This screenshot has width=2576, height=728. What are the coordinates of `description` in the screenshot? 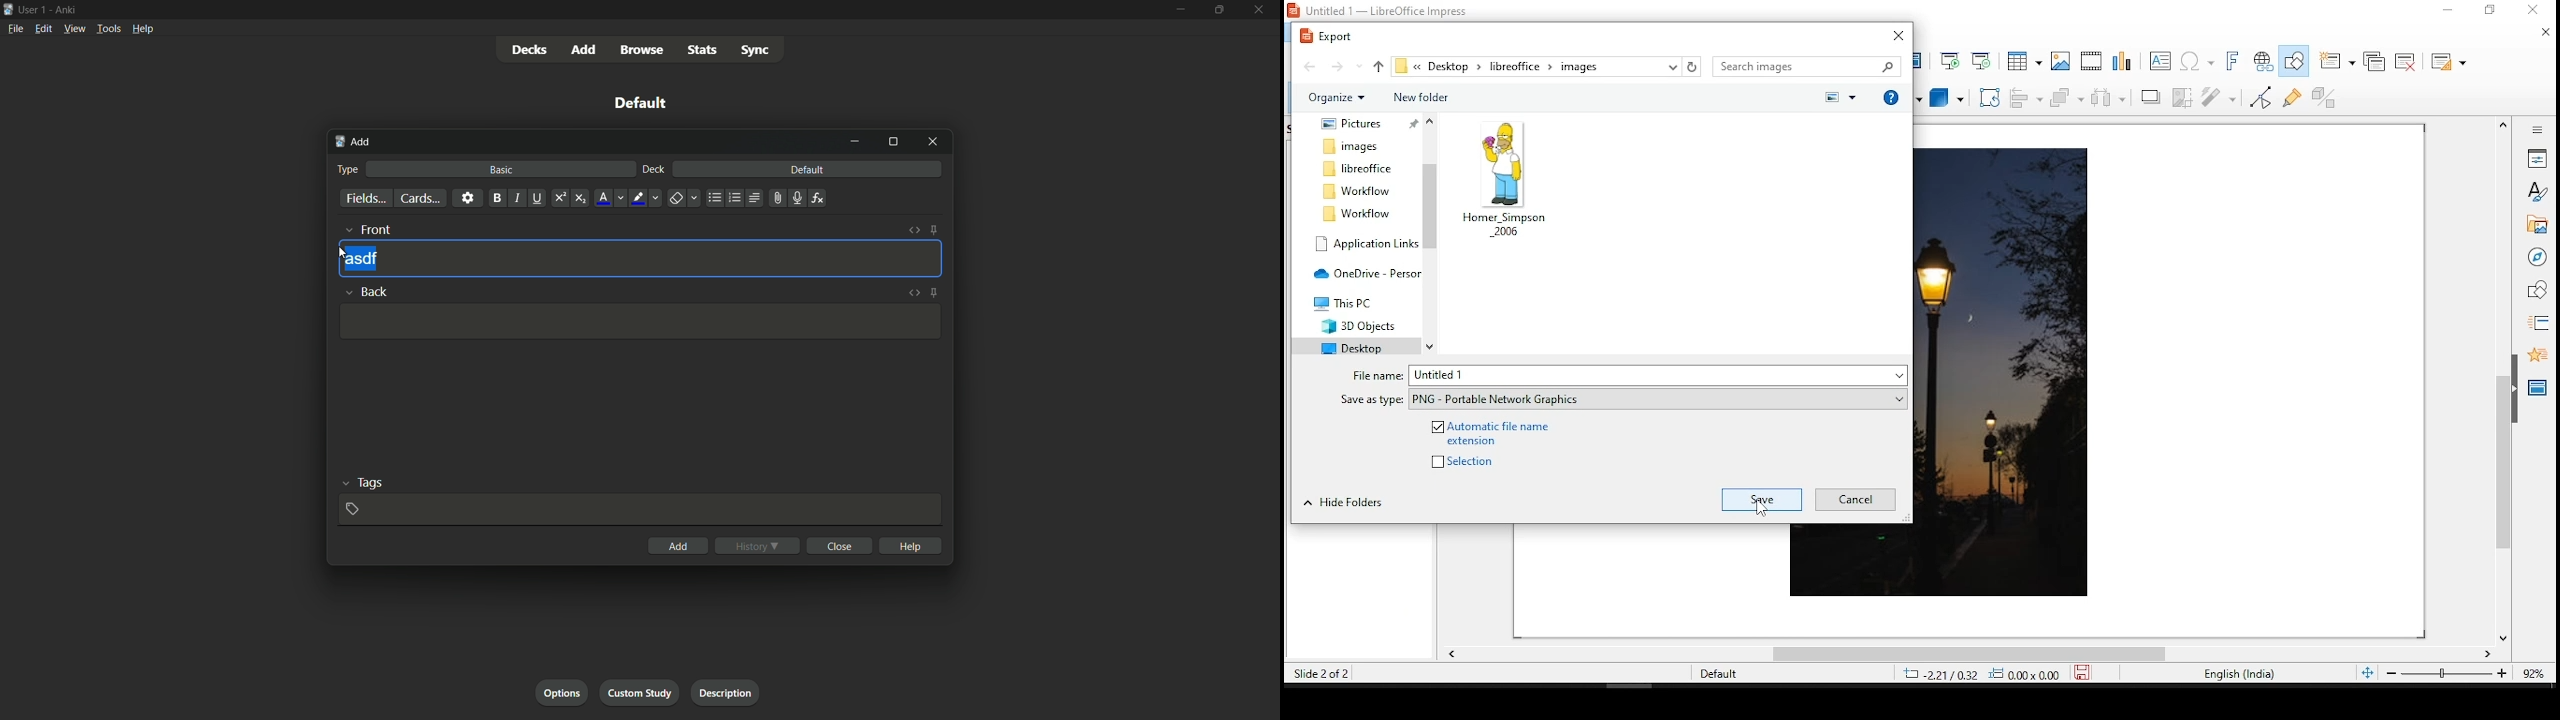 It's located at (726, 693).